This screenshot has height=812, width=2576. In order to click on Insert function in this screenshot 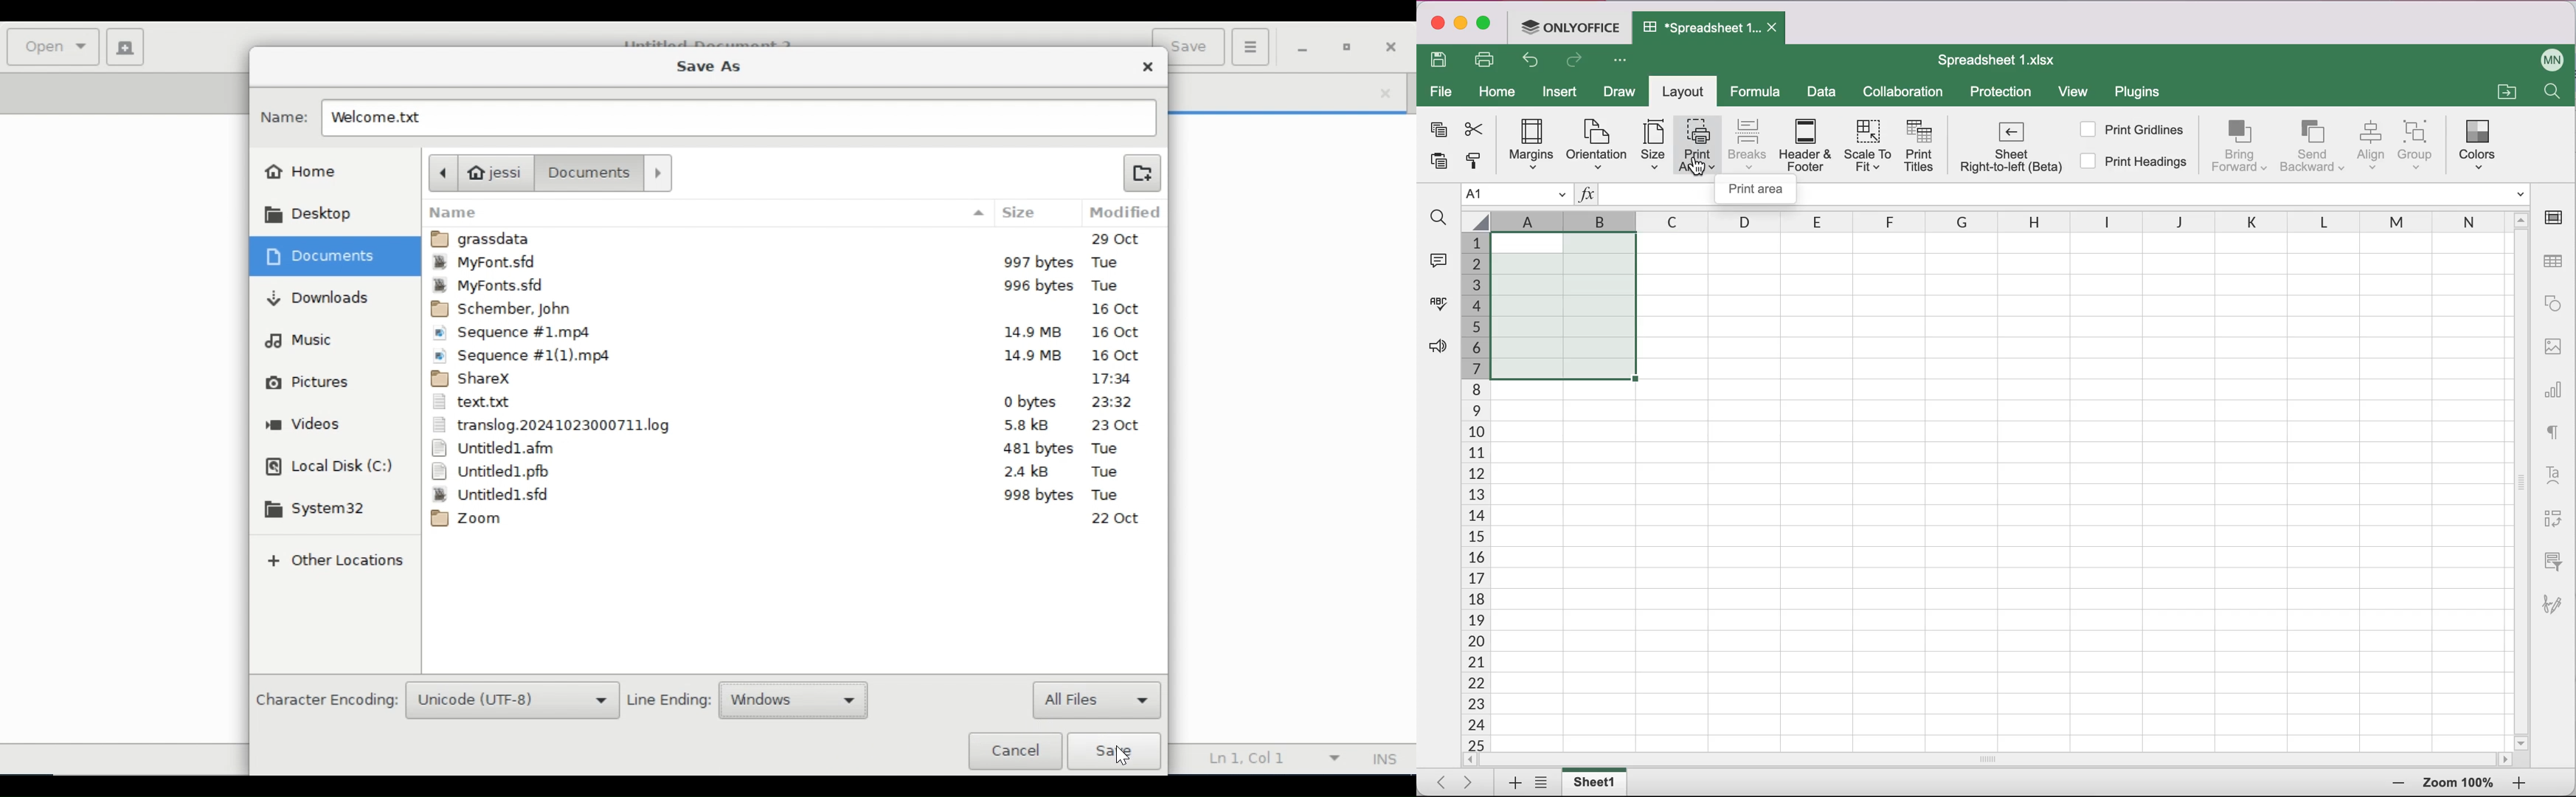, I will do `click(1586, 196)`.